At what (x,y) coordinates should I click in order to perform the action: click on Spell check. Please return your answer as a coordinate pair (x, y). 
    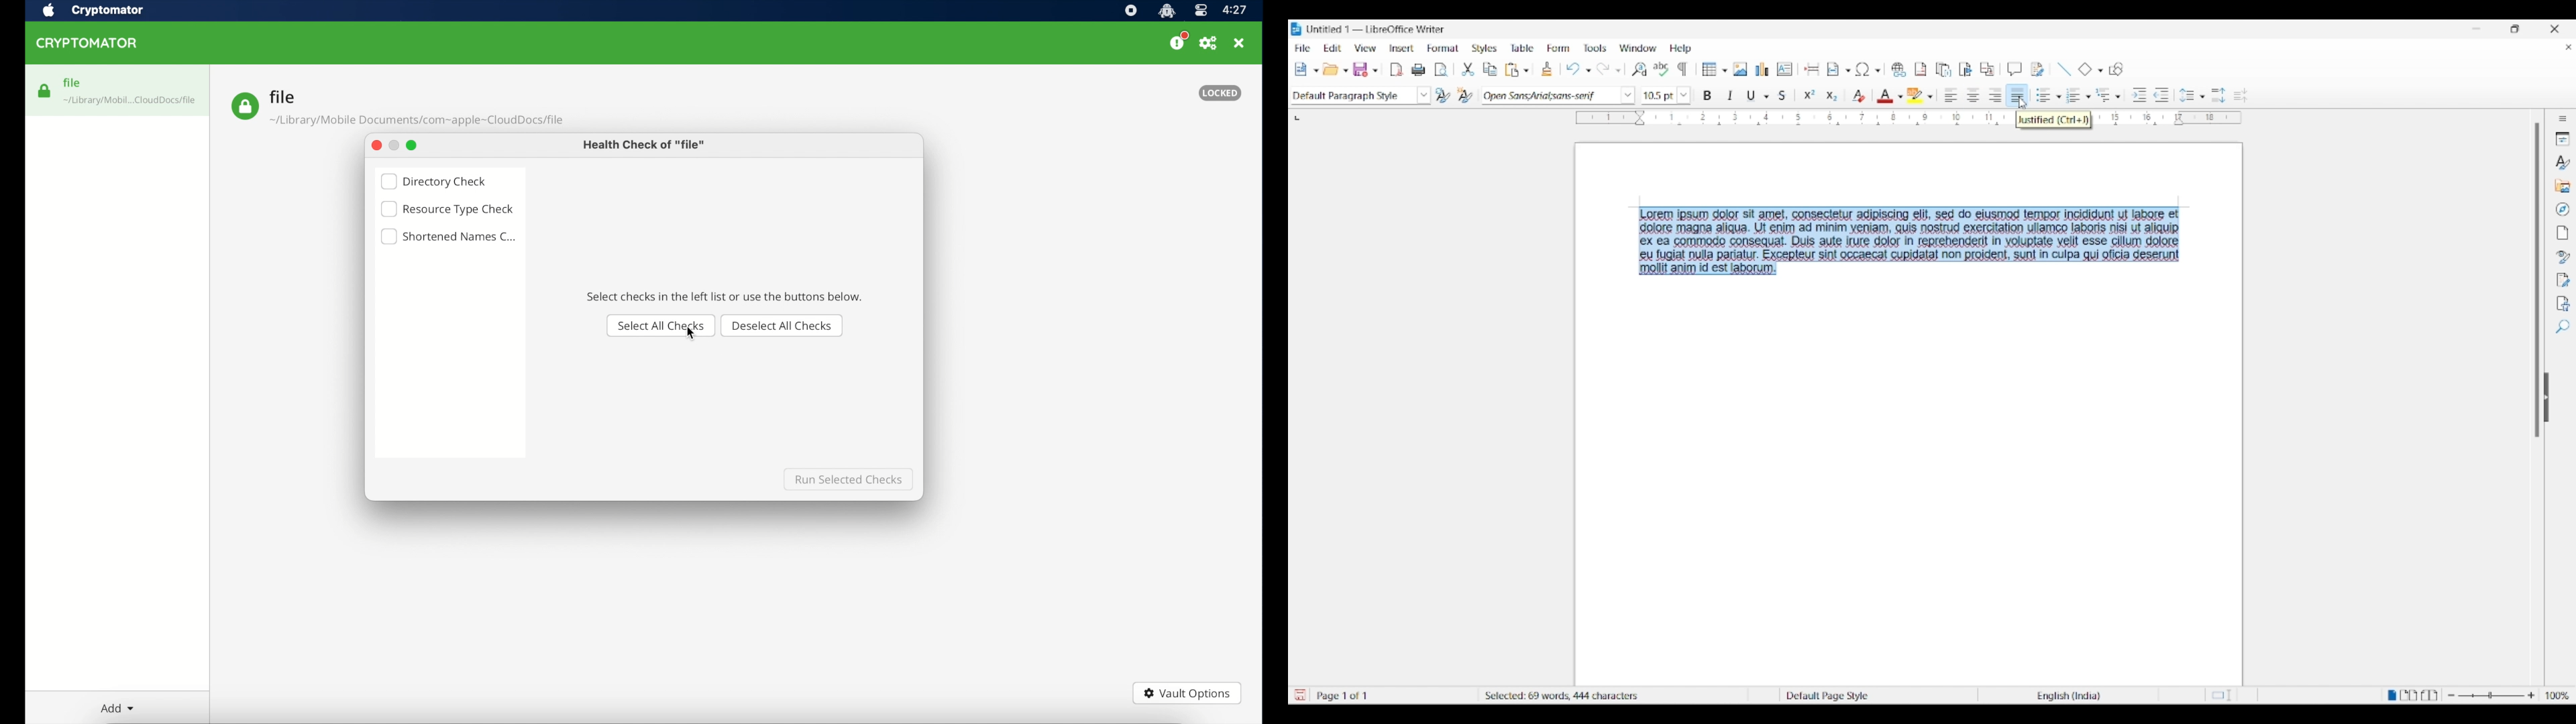
    Looking at the image, I should click on (1662, 69).